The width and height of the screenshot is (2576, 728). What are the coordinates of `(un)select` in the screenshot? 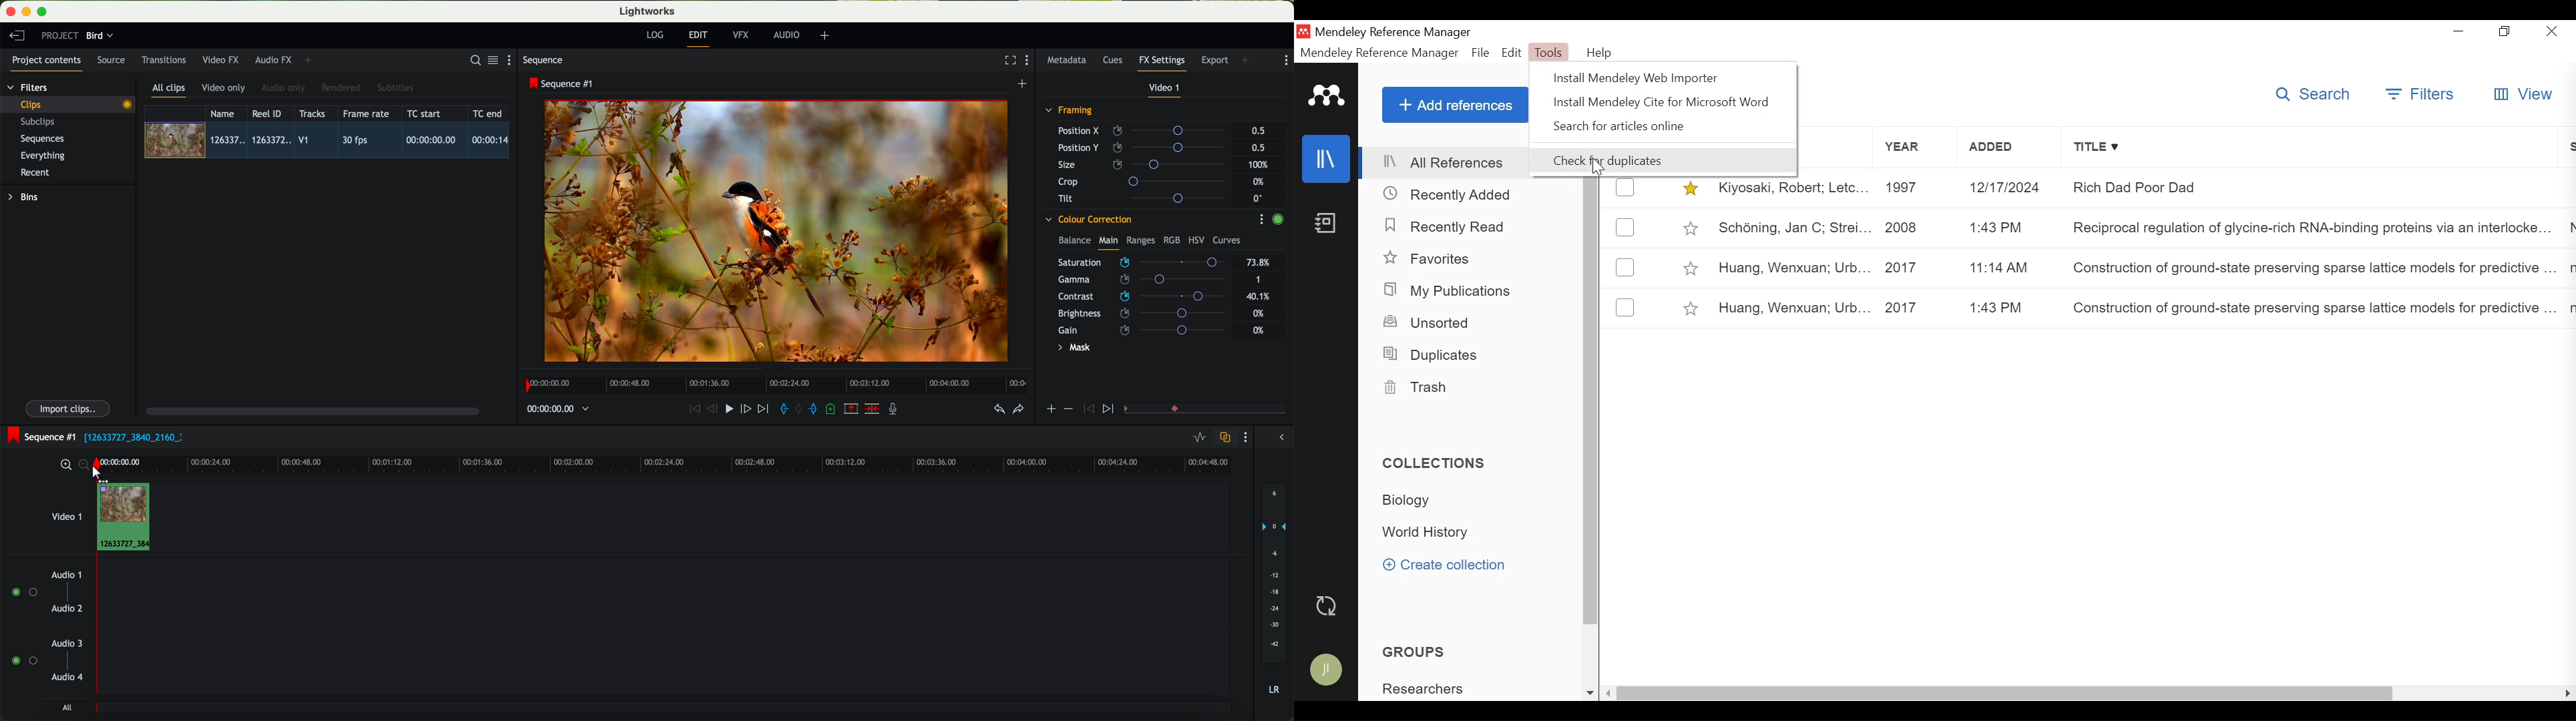 It's located at (1626, 307).